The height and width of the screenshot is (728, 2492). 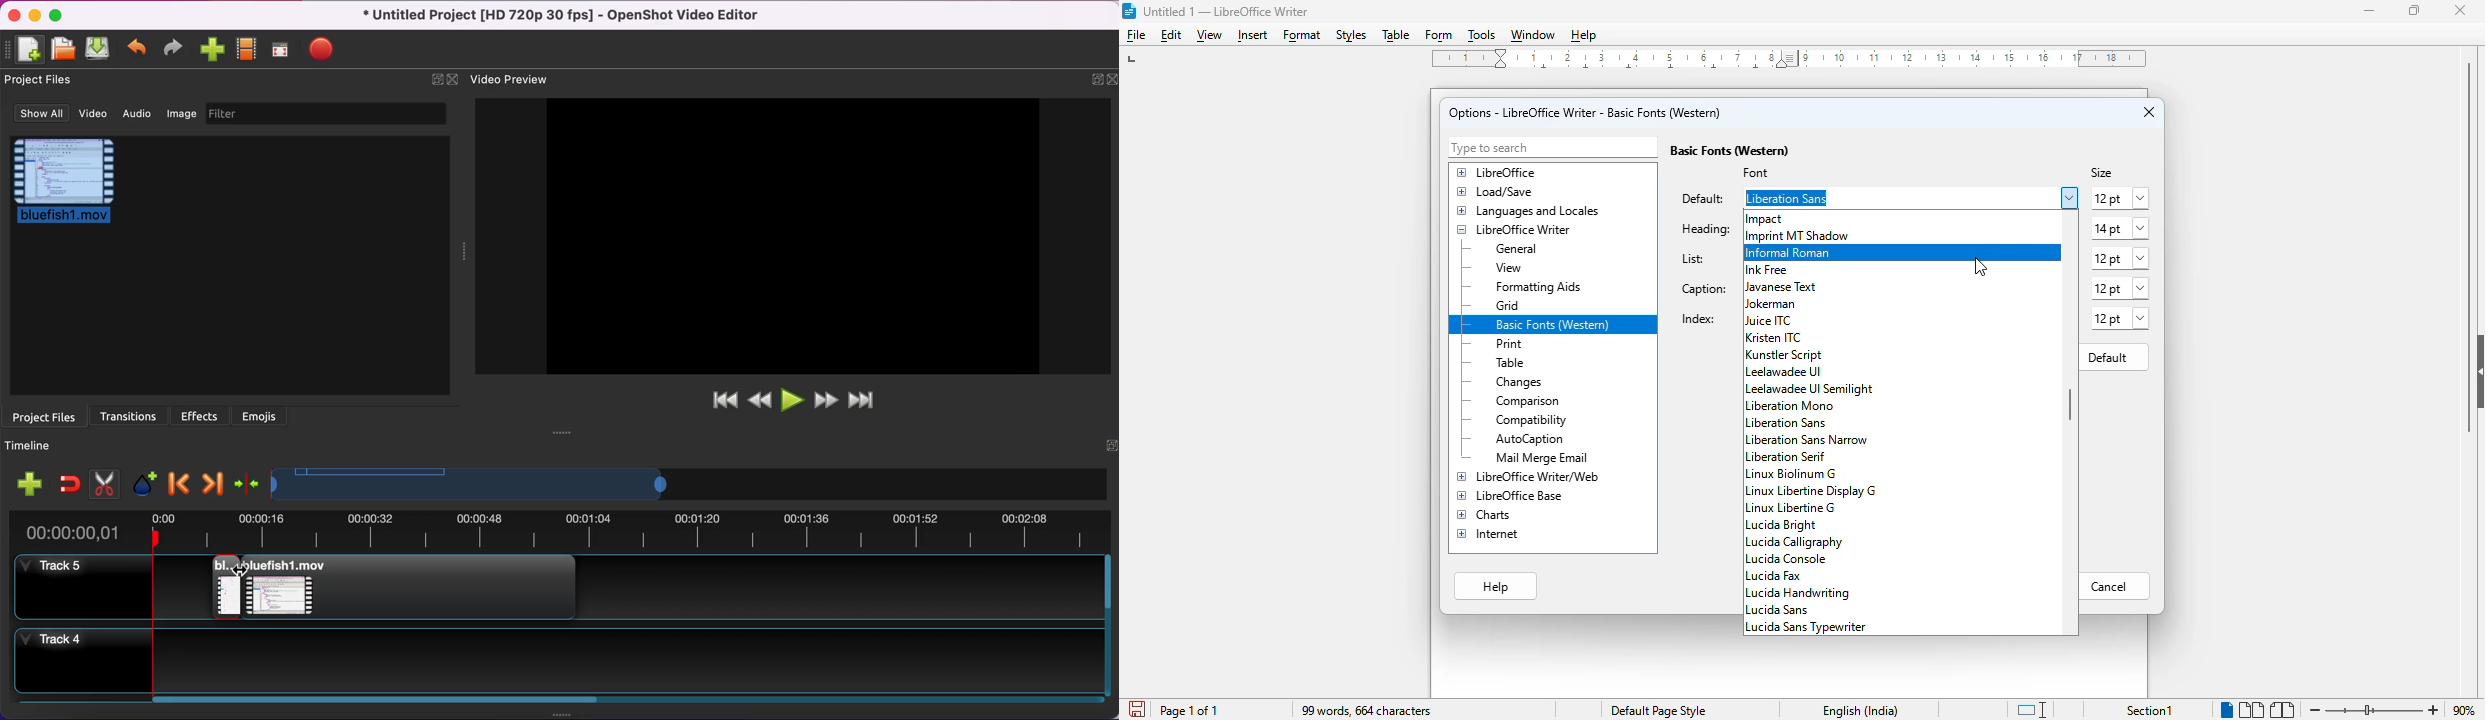 What do you see at coordinates (1135, 59) in the screenshot?
I see `left tab stop option` at bounding box center [1135, 59].